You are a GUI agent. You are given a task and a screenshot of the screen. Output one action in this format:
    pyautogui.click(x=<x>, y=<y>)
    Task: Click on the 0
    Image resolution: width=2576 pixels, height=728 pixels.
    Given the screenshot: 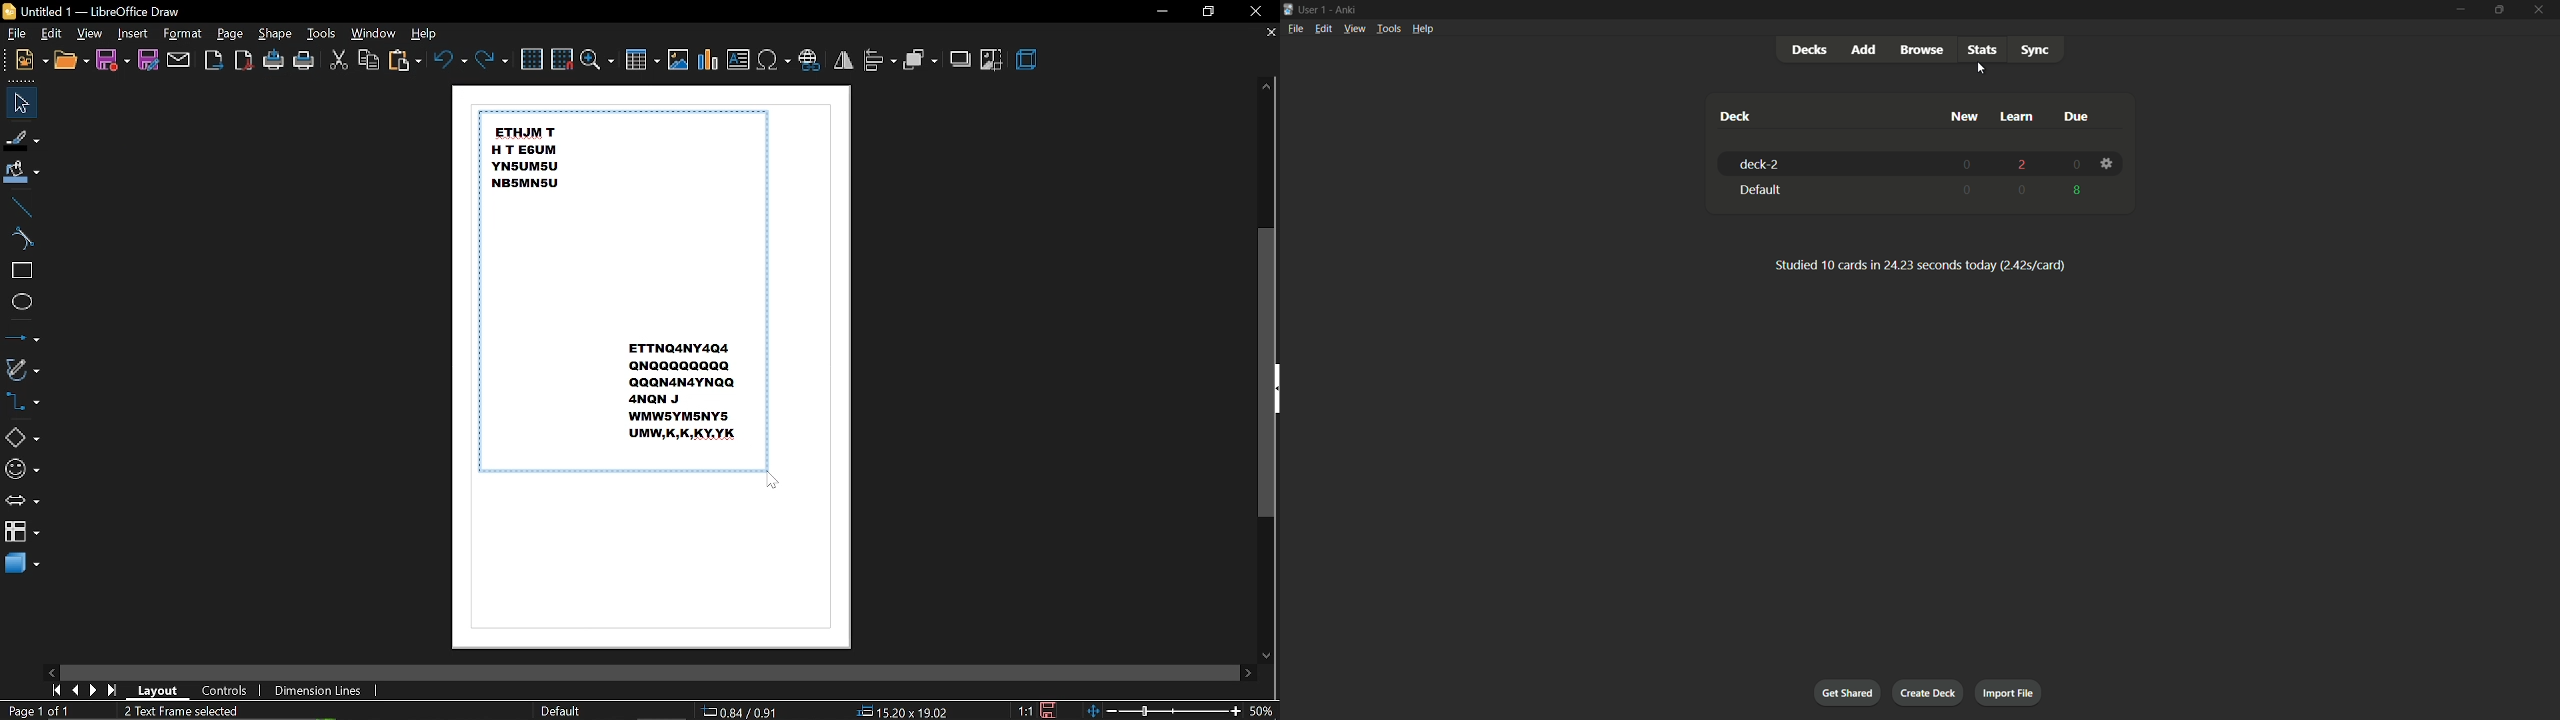 What is the action you would take?
    pyautogui.click(x=1969, y=163)
    